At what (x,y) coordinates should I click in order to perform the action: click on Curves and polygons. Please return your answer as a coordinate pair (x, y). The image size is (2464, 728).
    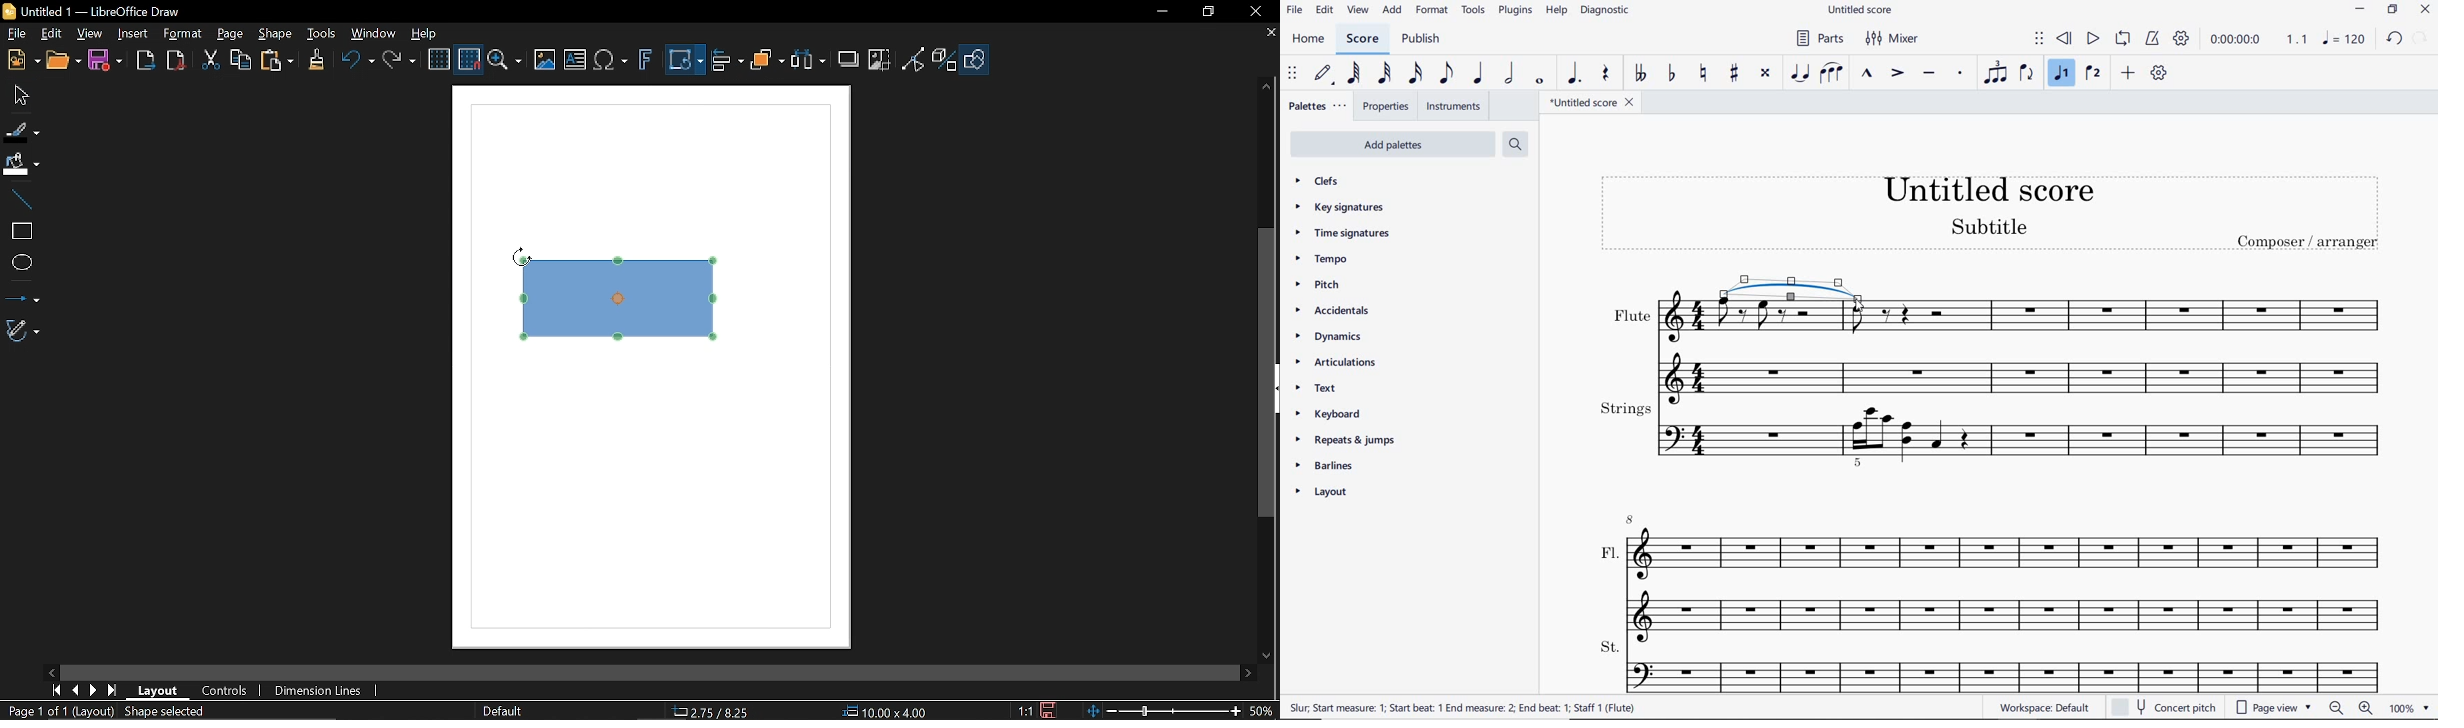
    Looking at the image, I should click on (23, 330).